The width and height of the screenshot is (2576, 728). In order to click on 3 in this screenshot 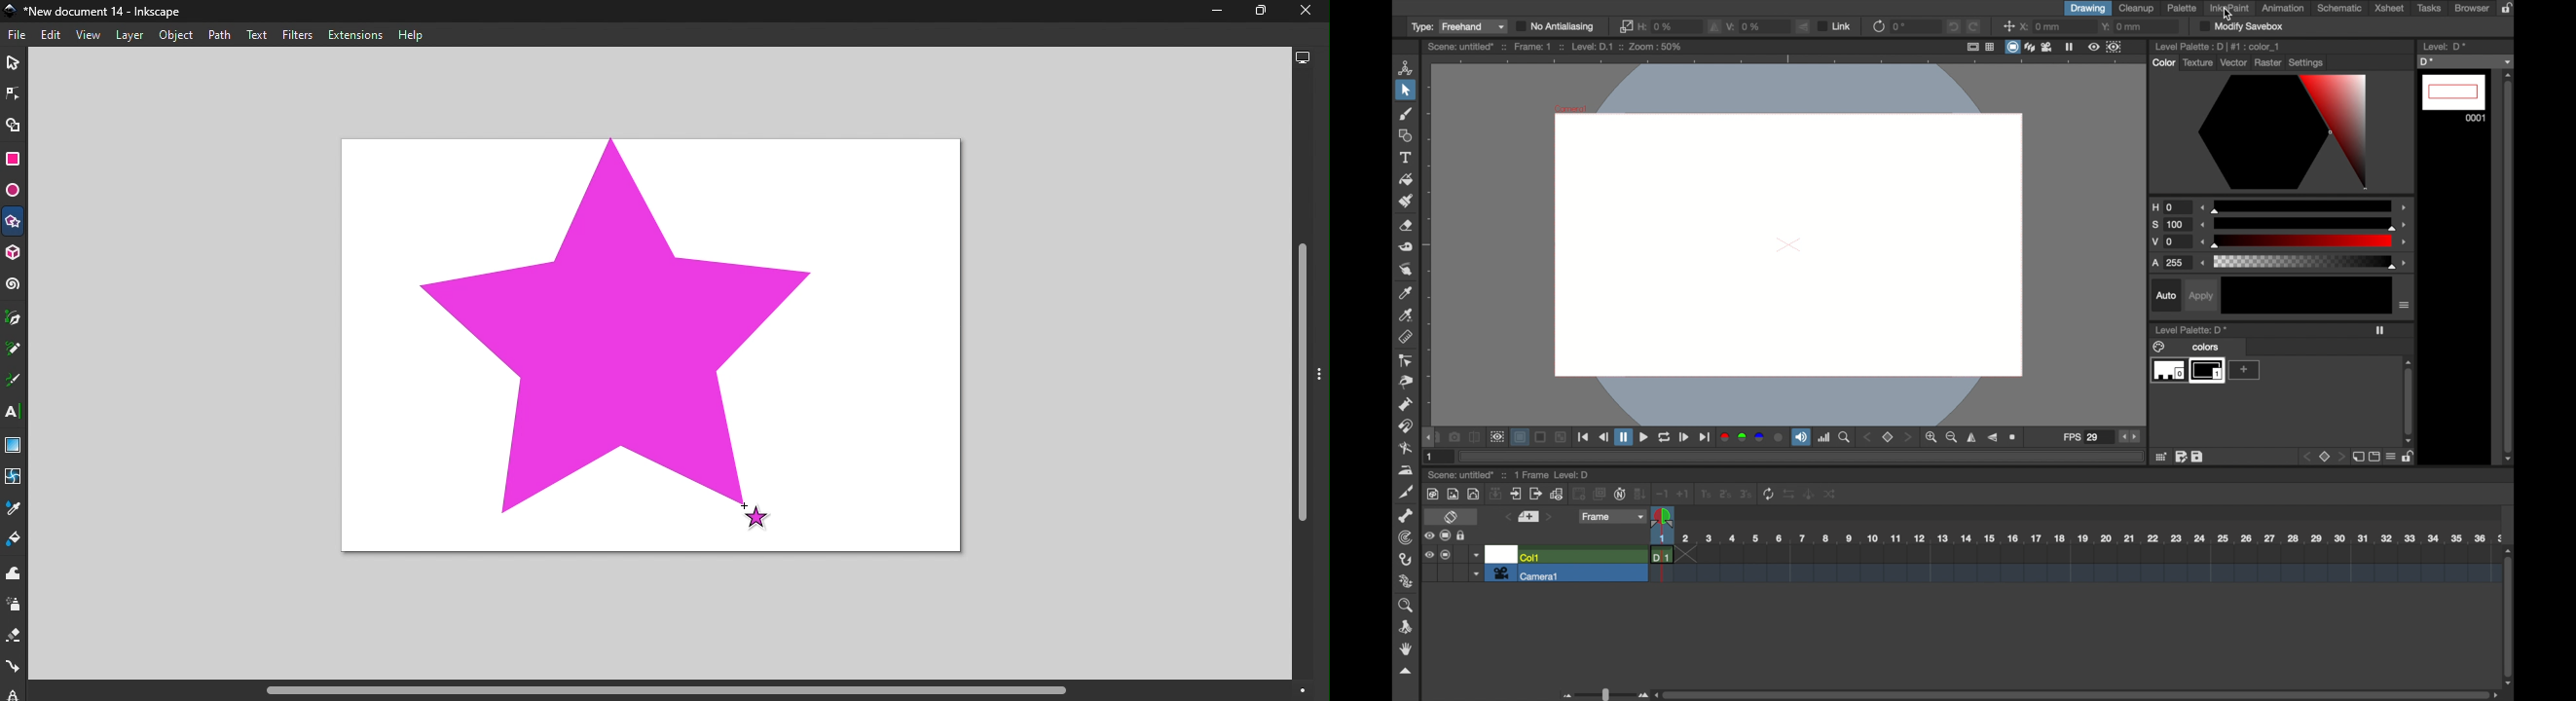, I will do `click(1746, 494)`.